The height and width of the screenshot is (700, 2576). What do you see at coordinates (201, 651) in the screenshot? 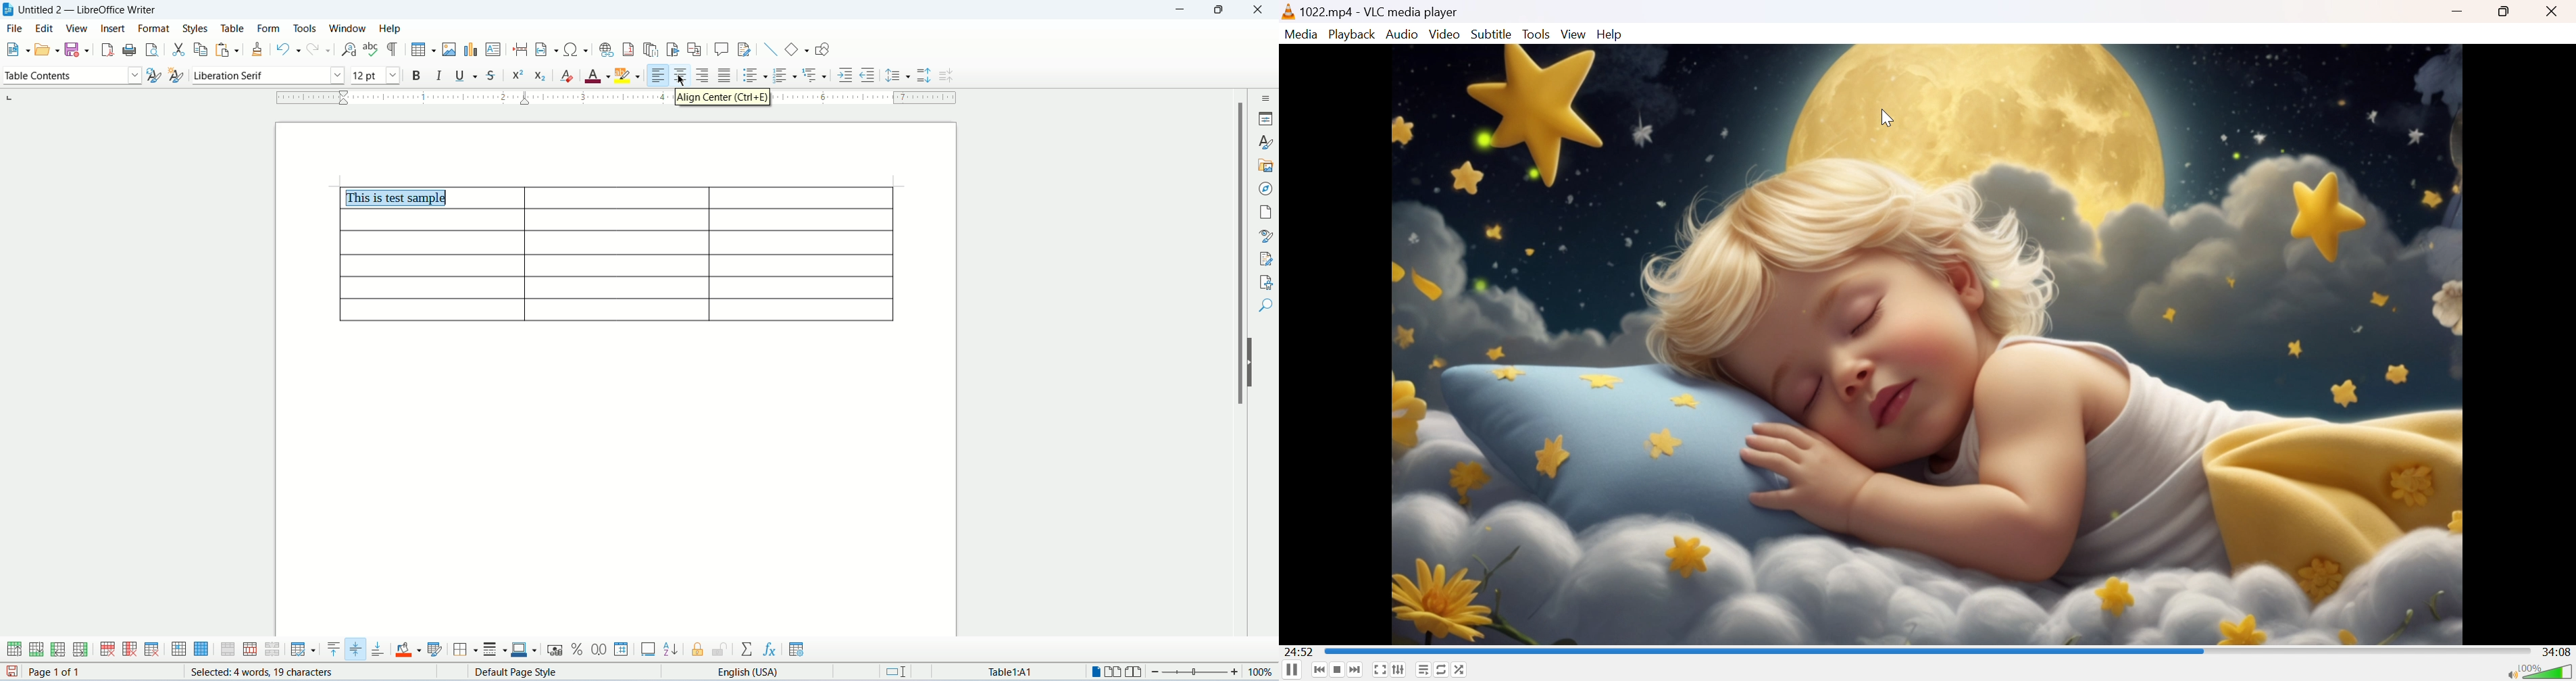
I see `select table` at bounding box center [201, 651].